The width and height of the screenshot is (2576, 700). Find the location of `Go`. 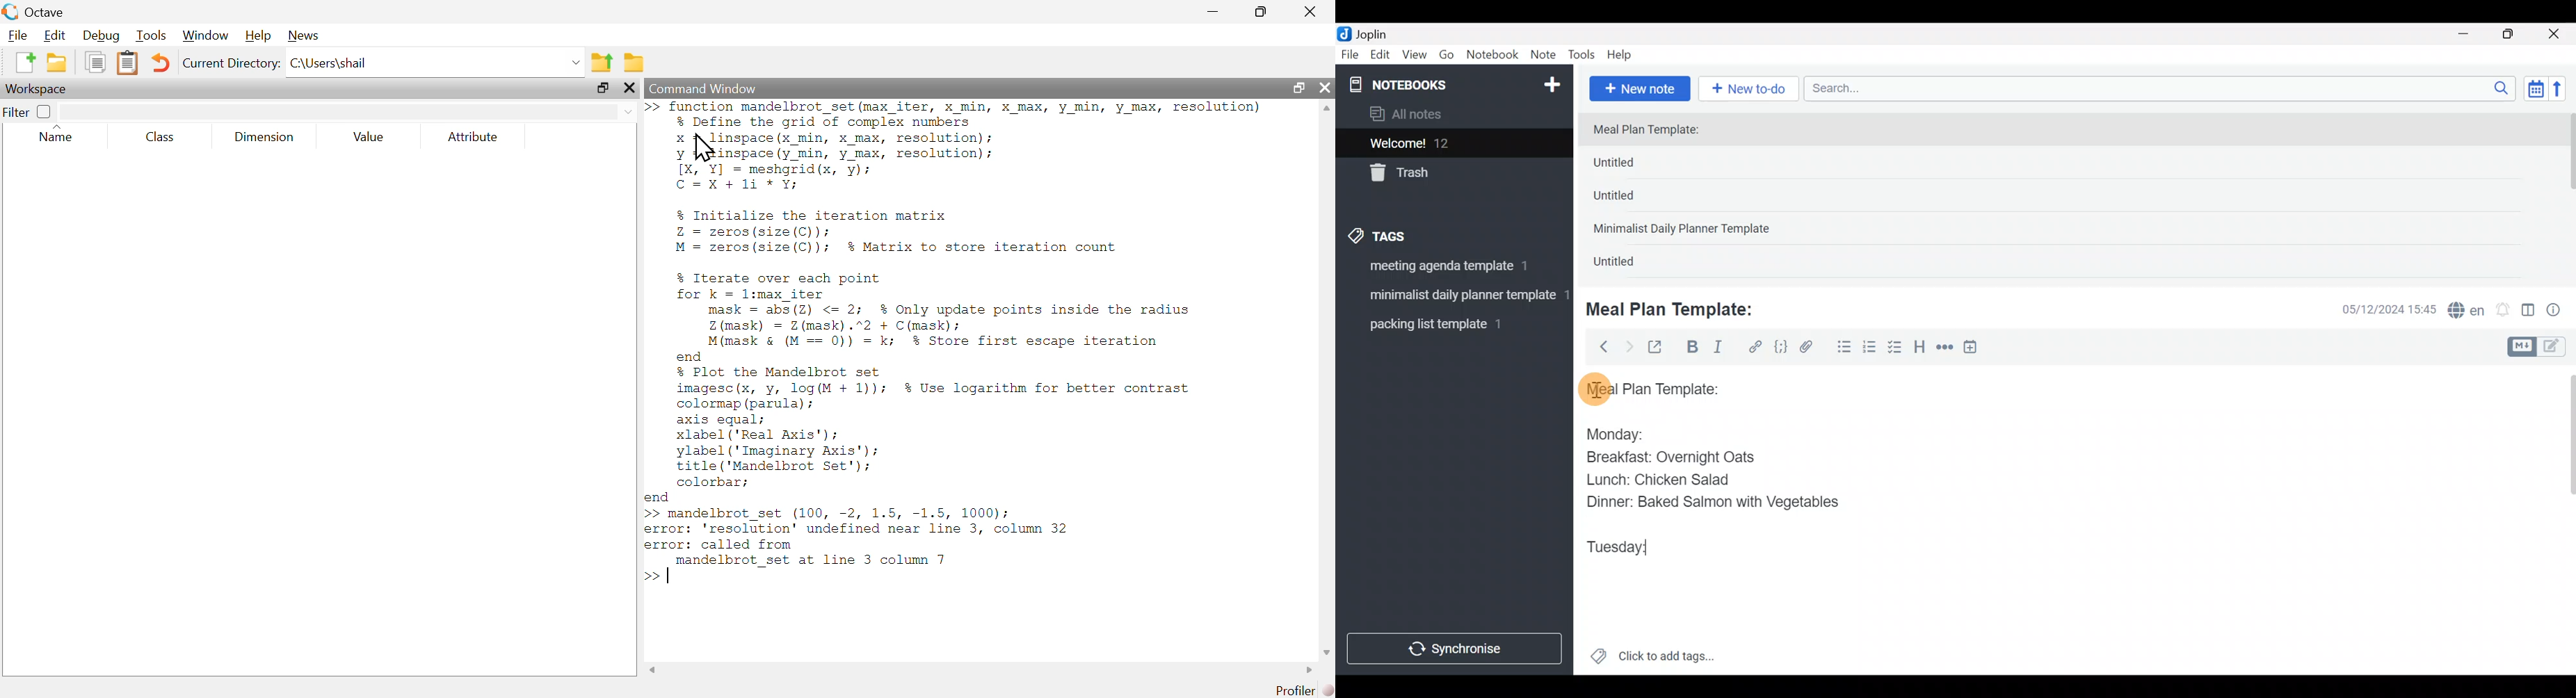

Go is located at coordinates (1446, 58).